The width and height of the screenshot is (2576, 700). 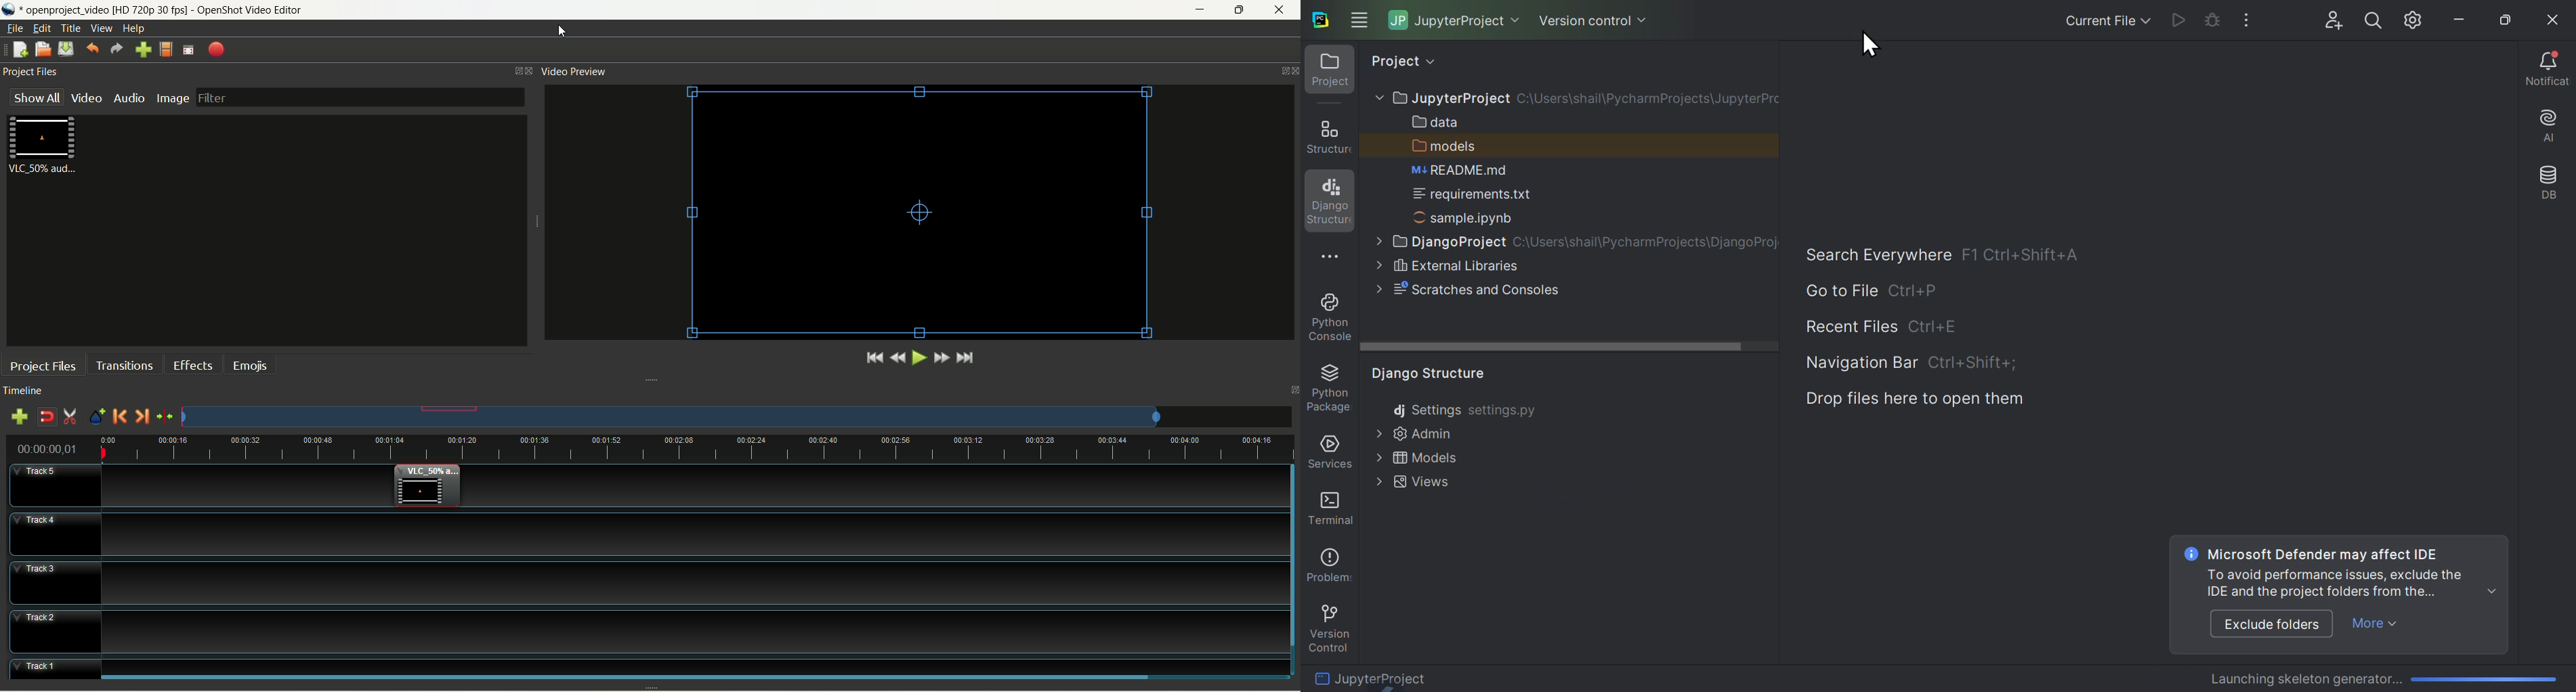 I want to click on previous marker, so click(x=121, y=418).